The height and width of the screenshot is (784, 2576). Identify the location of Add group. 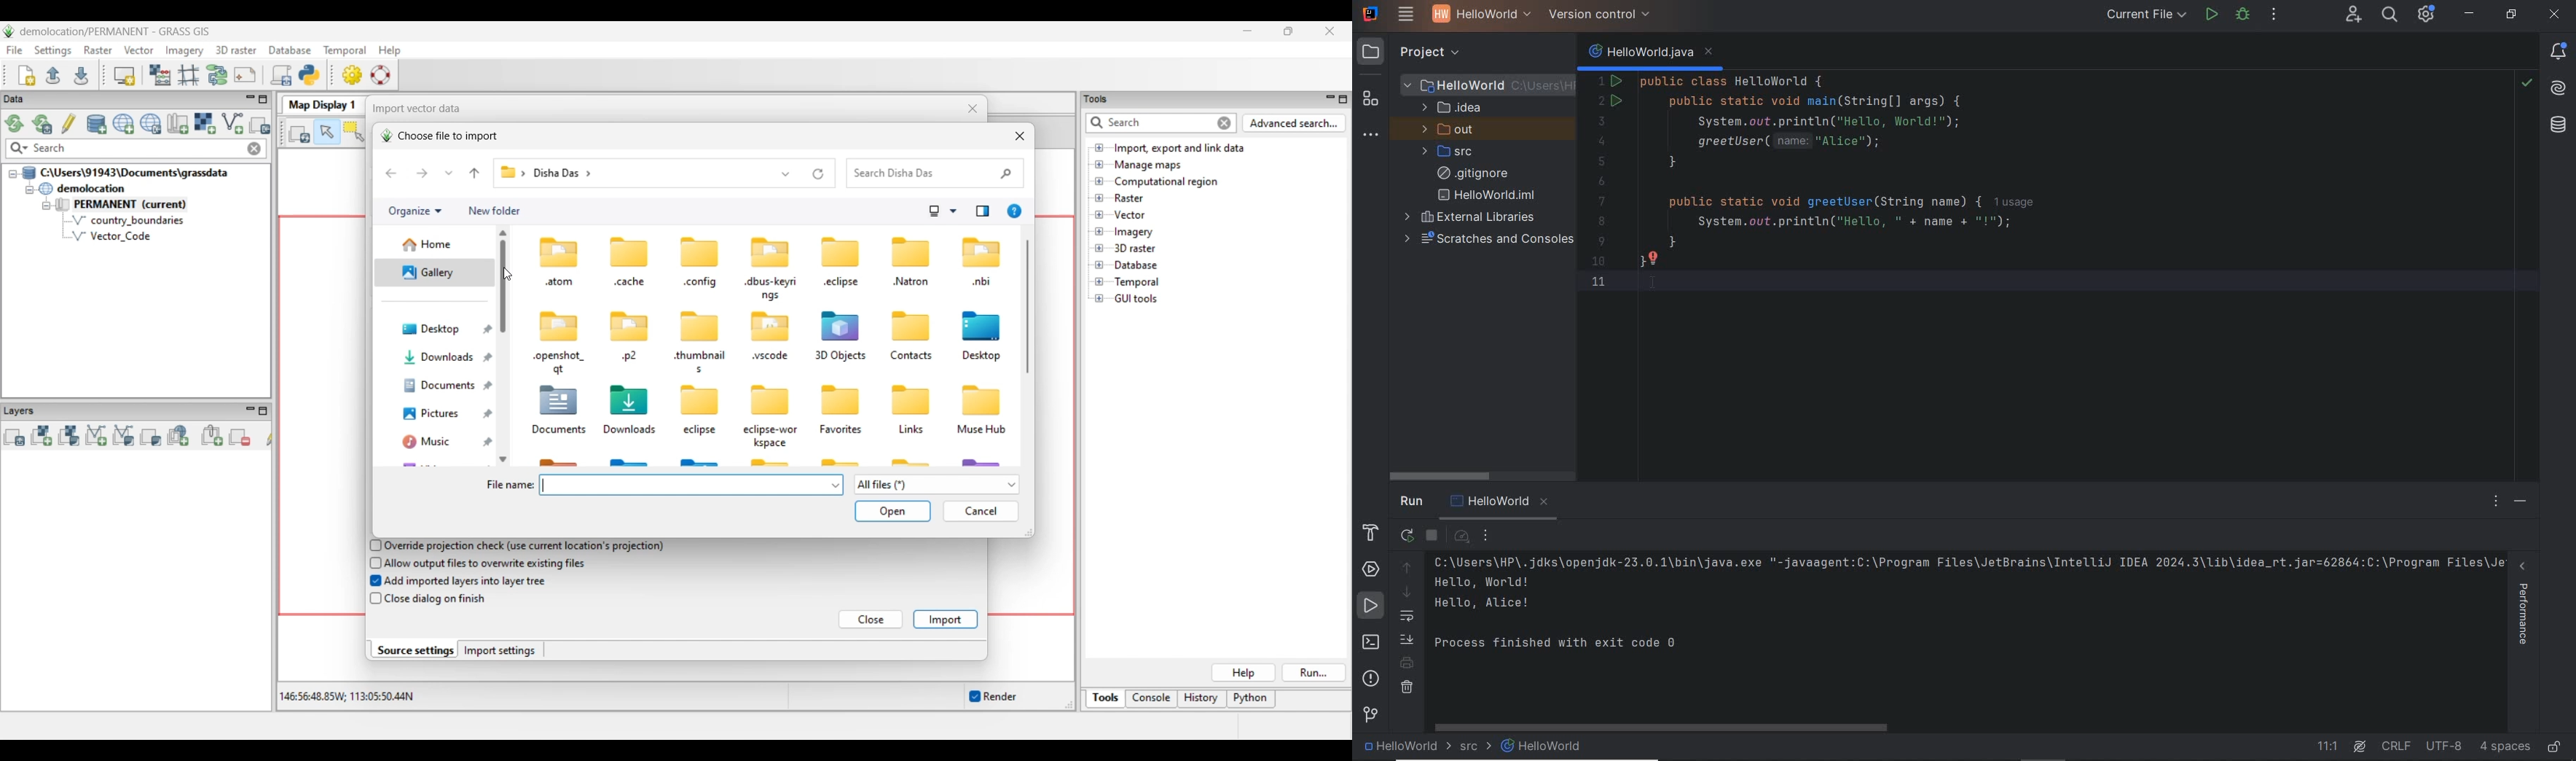
(212, 435).